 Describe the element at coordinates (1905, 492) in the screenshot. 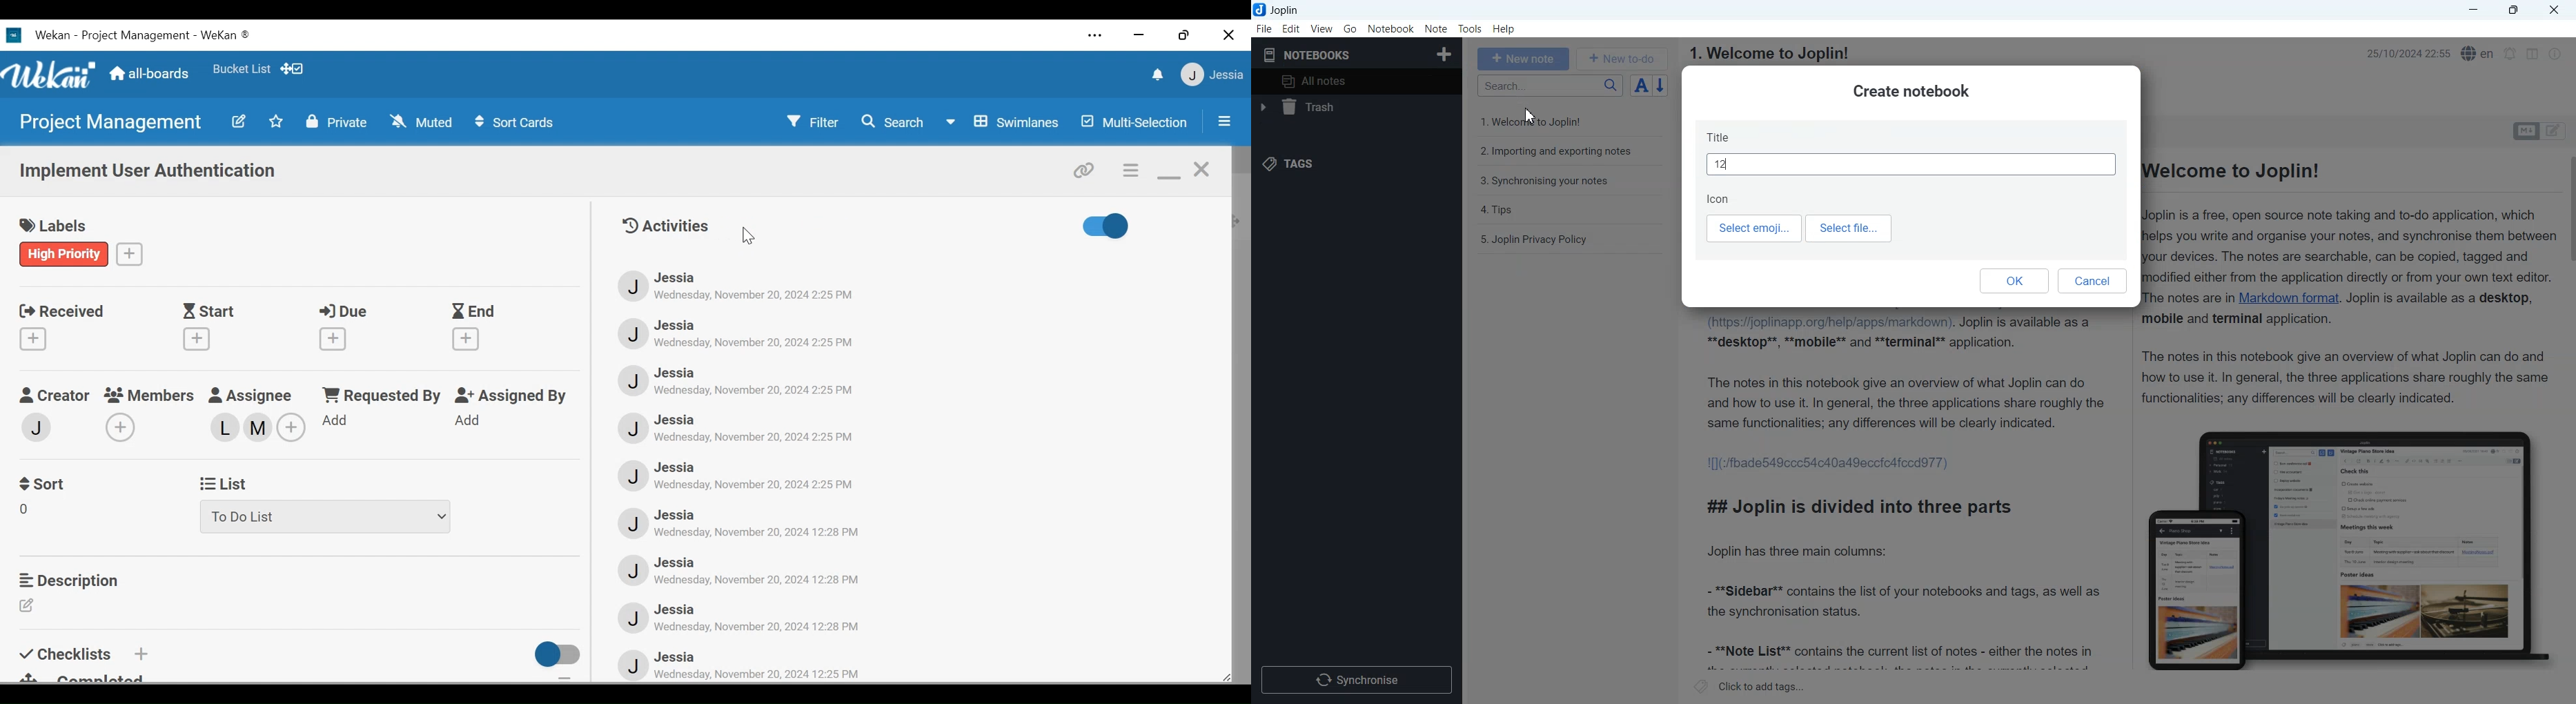

I see `(https://joplinapp.org/help/apps/markdown). Joplin is available as a
**desktop**, **mobile** and **terminal** application.

The notes in this notebook give an overview of what Joplin can do
and how to use it. In general, the three applications share roughly the
same functionalities; any differences will be clearly indicated.
I[I(:/foade549ccc54c40a49eccfcafccd977)

## Joplin is divided into three parts

Joplin has three main columns:

- **Sidebar** contains the list of your notebooks and tags, as well as
the synchronisation status.

- **Note List** contains the current list of notes - either the notes in` at that location.